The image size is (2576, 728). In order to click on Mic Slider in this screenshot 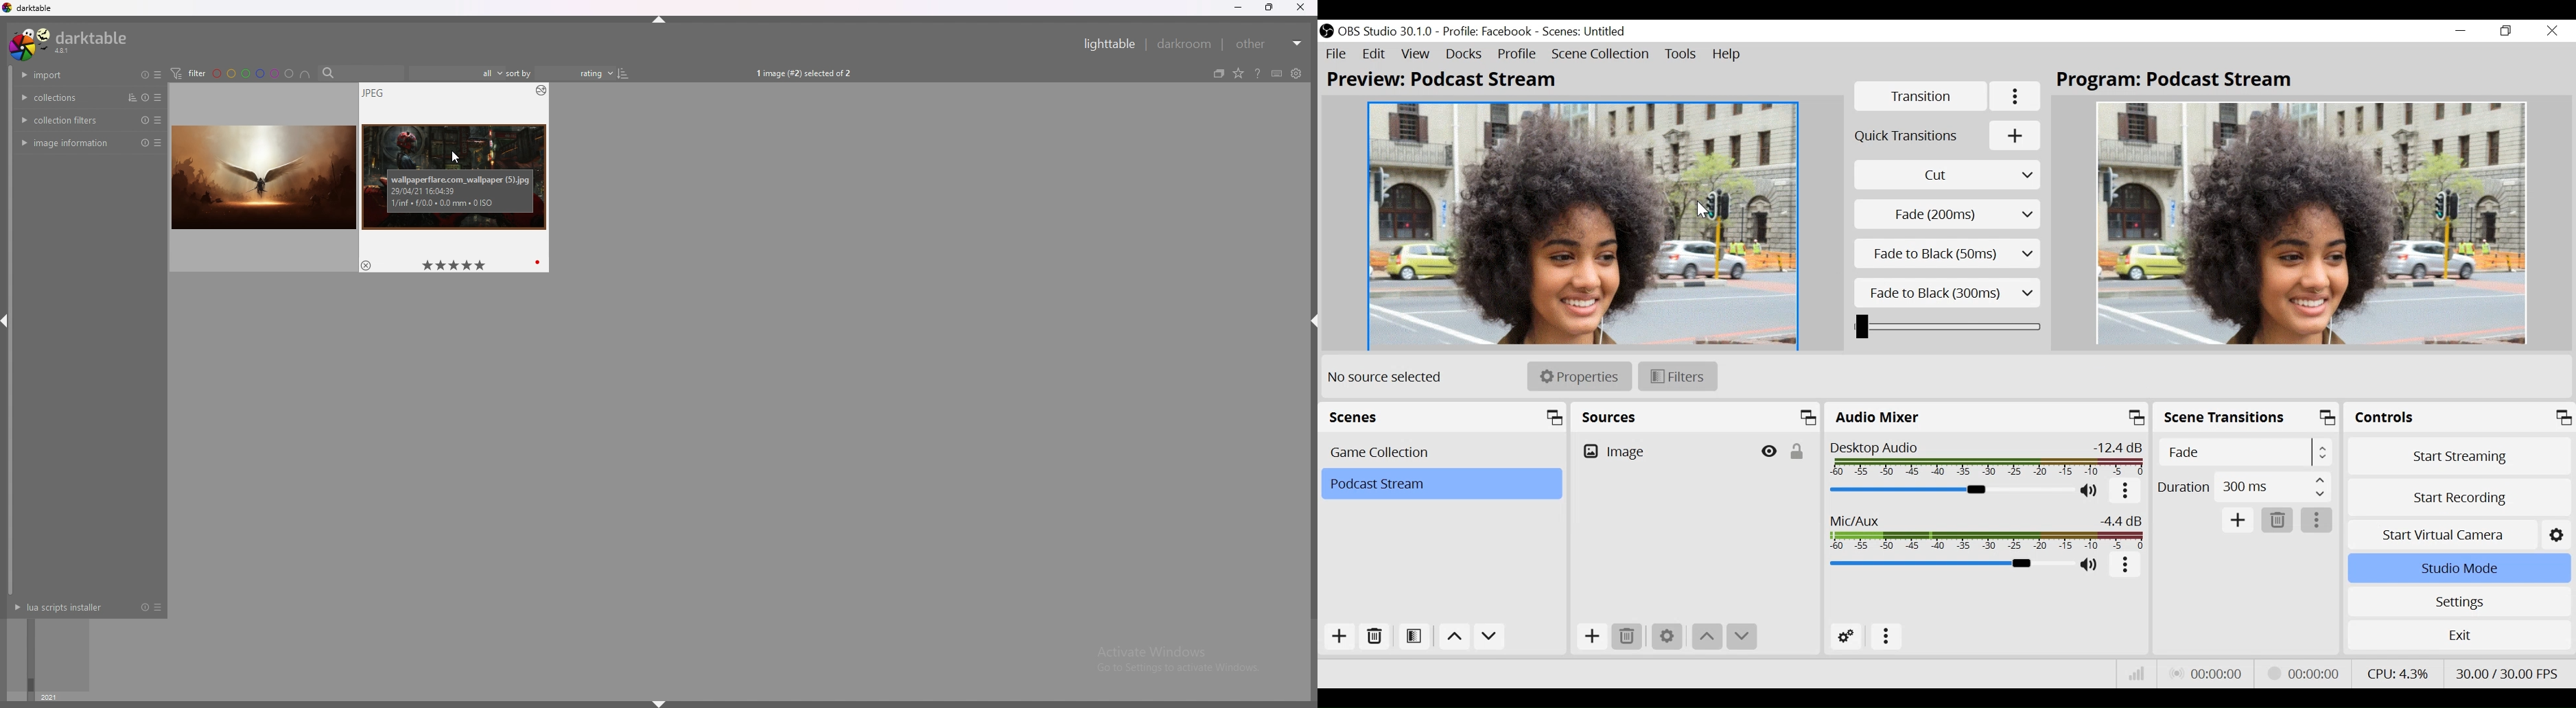, I will do `click(1949, 565)`.